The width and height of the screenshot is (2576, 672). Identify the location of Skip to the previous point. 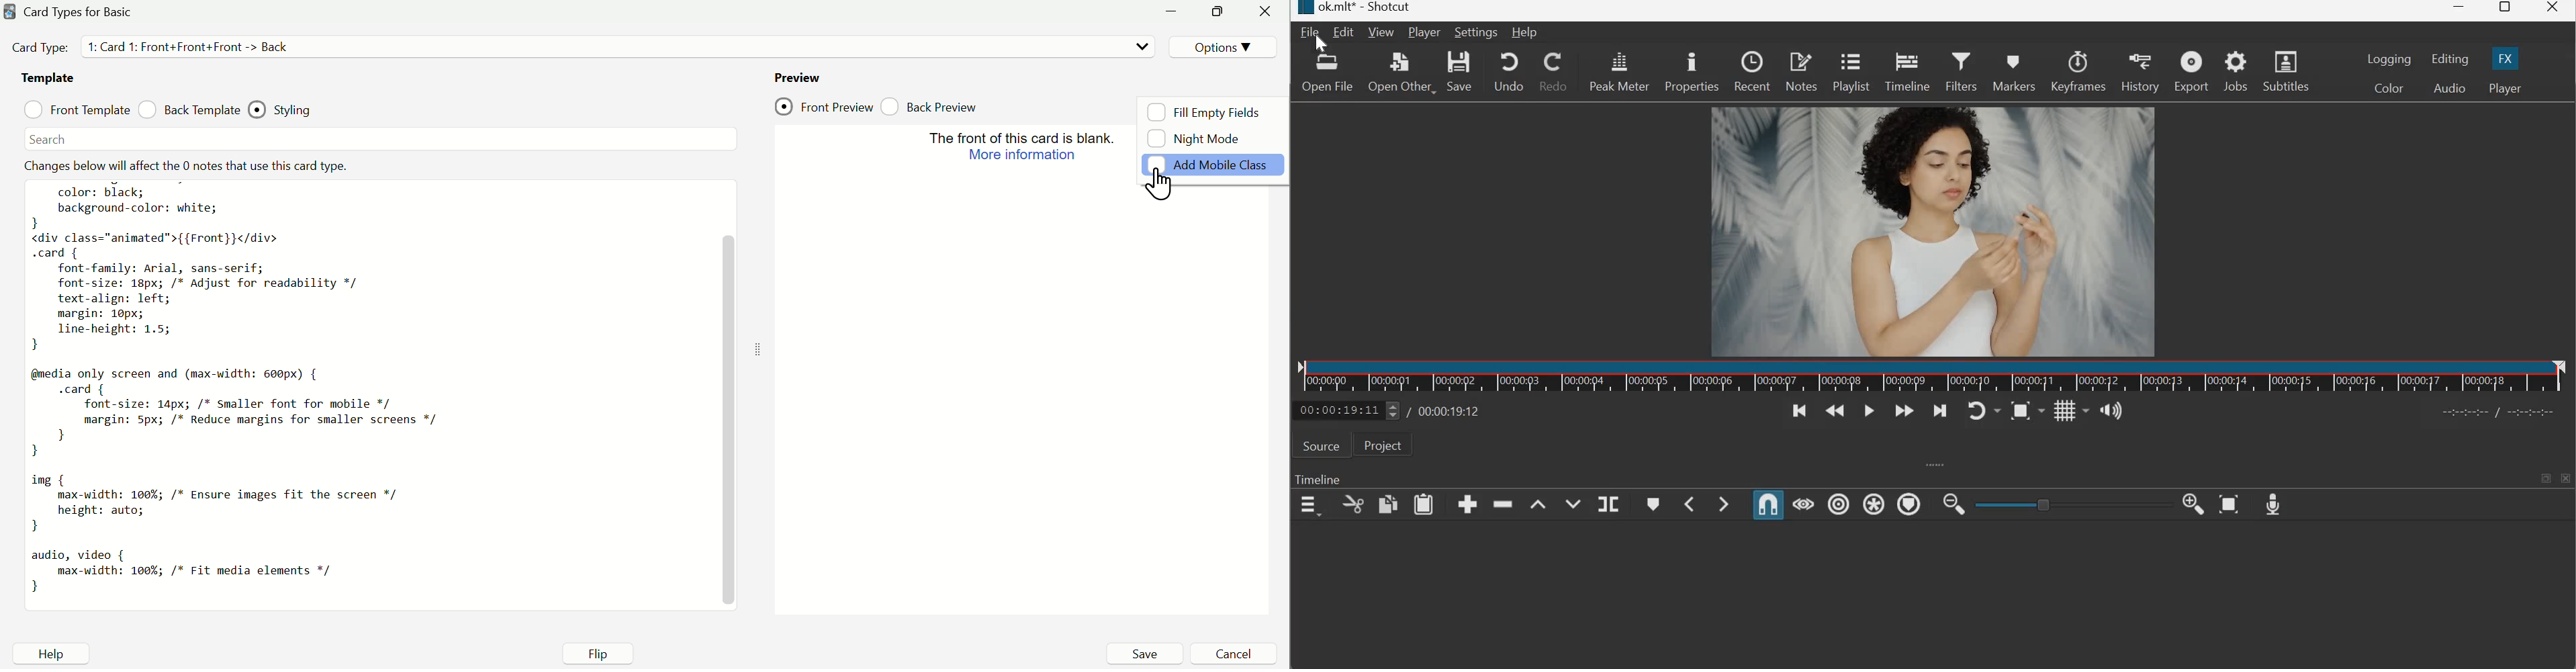
(1797, 411).